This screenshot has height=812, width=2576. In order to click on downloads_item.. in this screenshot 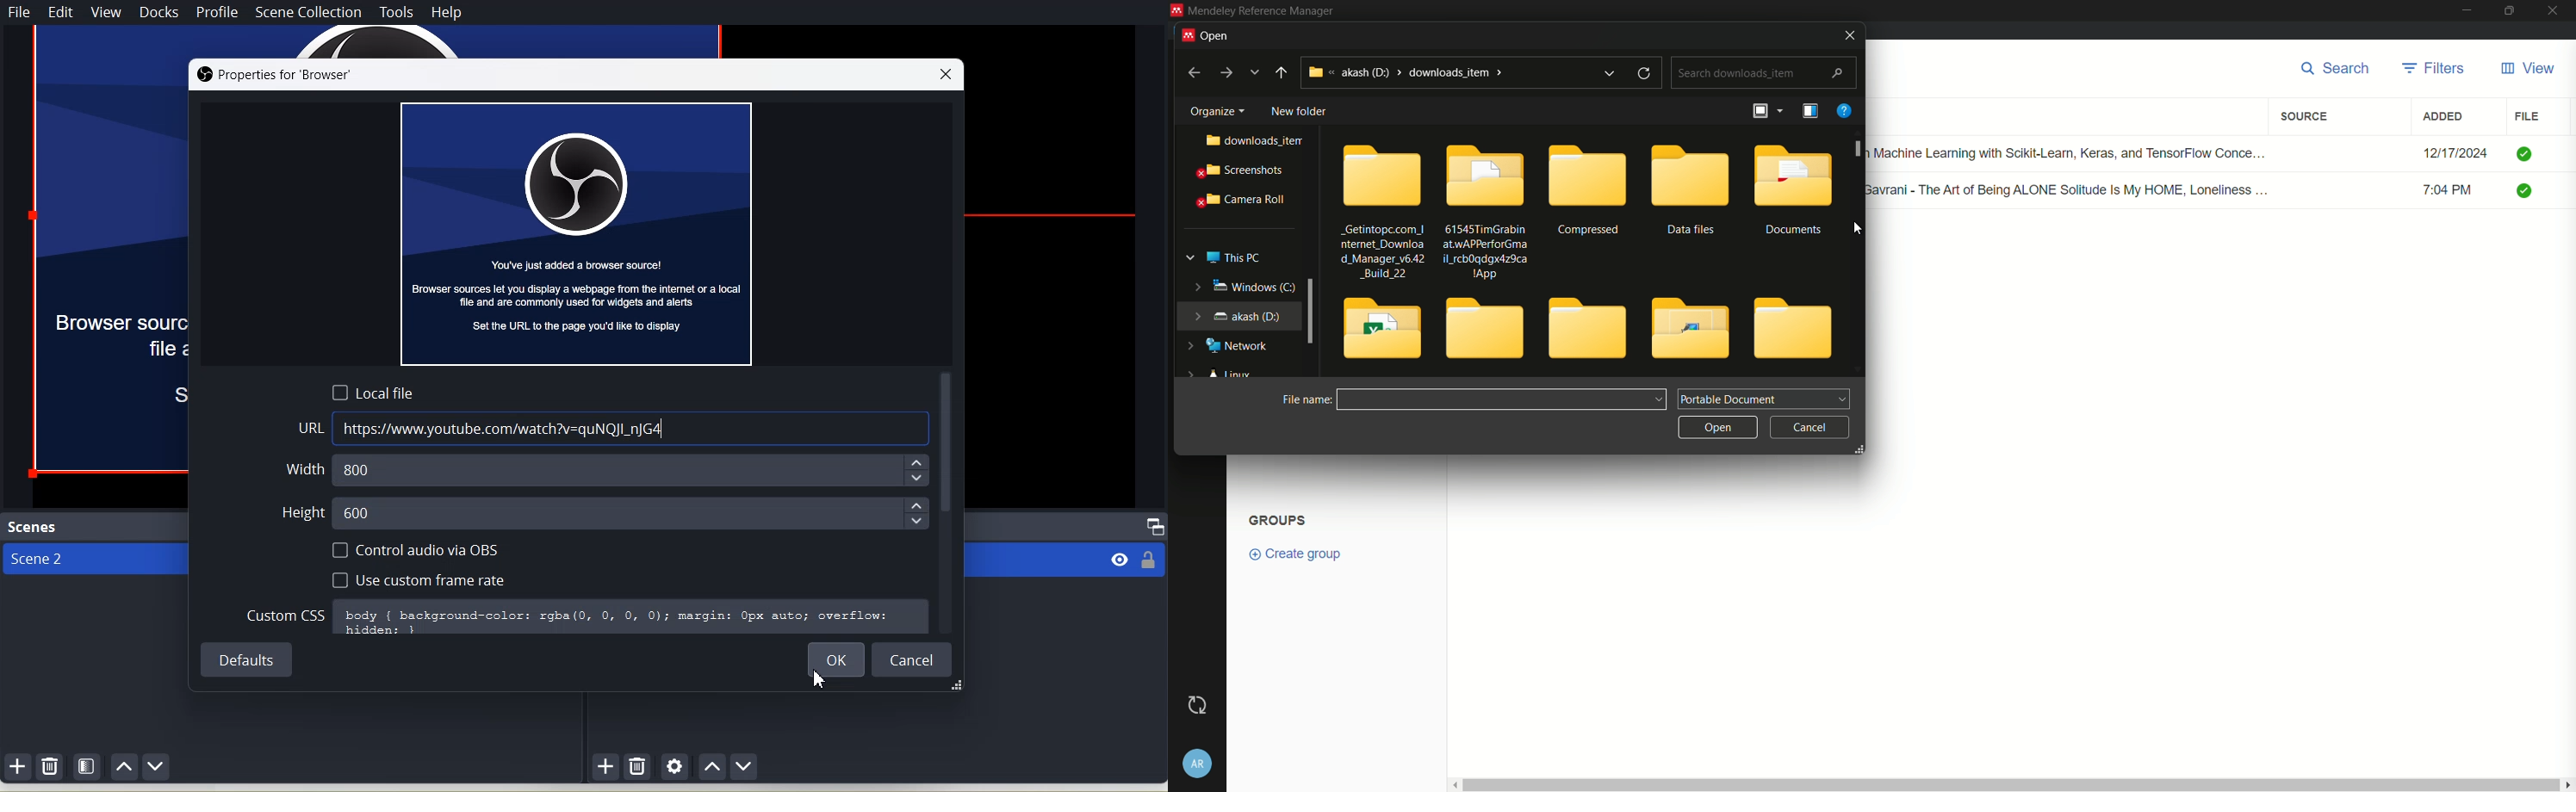, I will do `click(1243, 141)`.